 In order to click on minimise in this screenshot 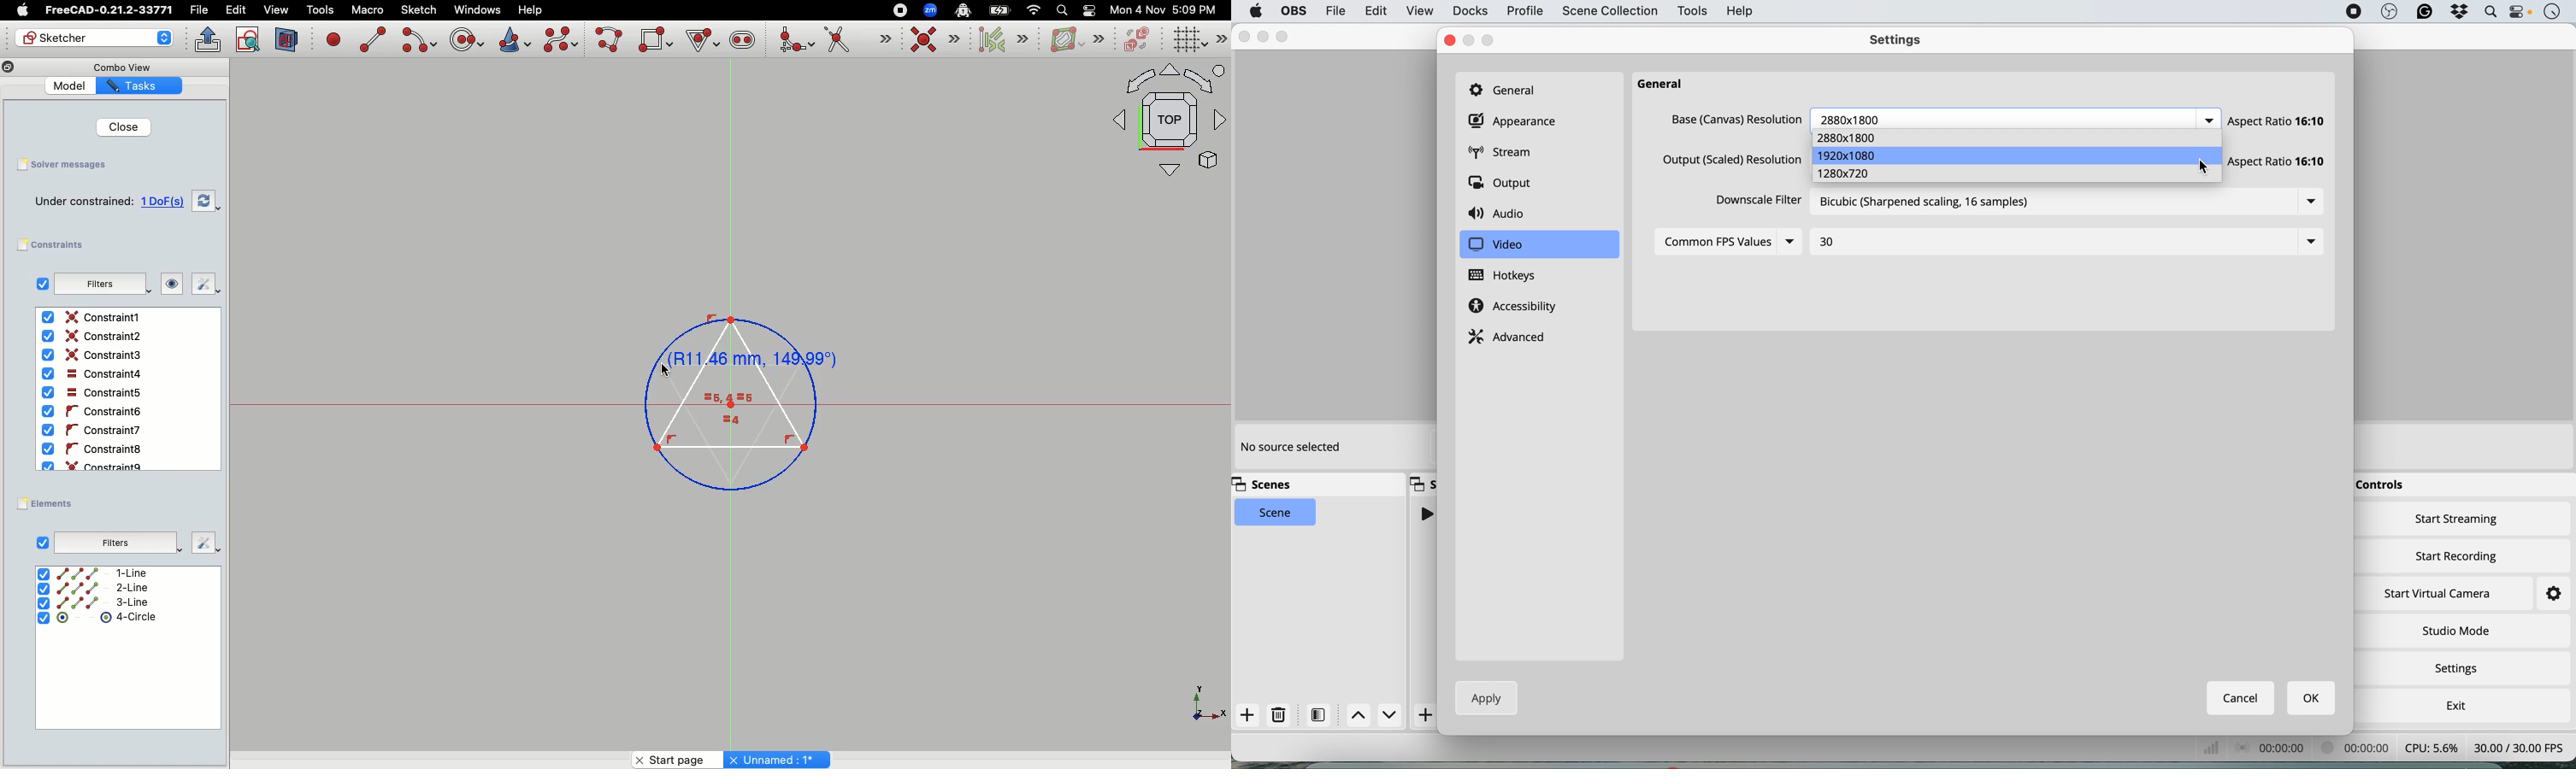, I will do `click(1262, 36)`.